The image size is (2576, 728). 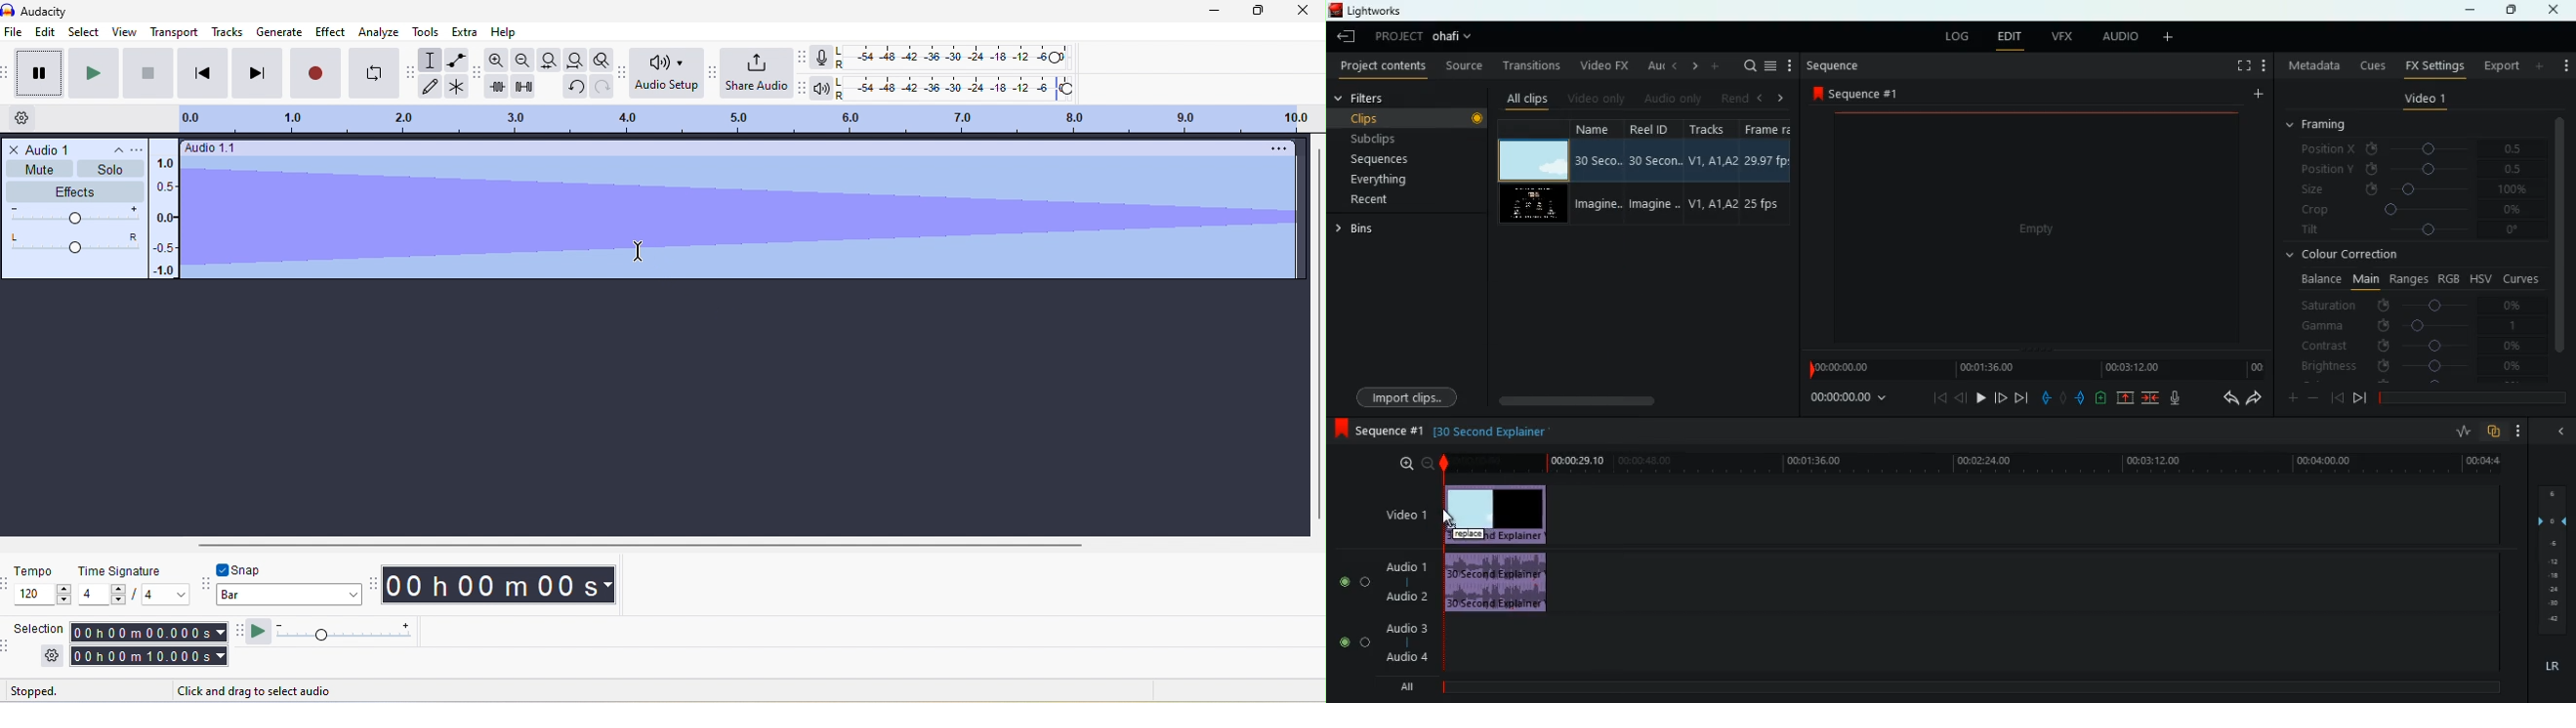 I want to click on view, so click(x=123, y=31).